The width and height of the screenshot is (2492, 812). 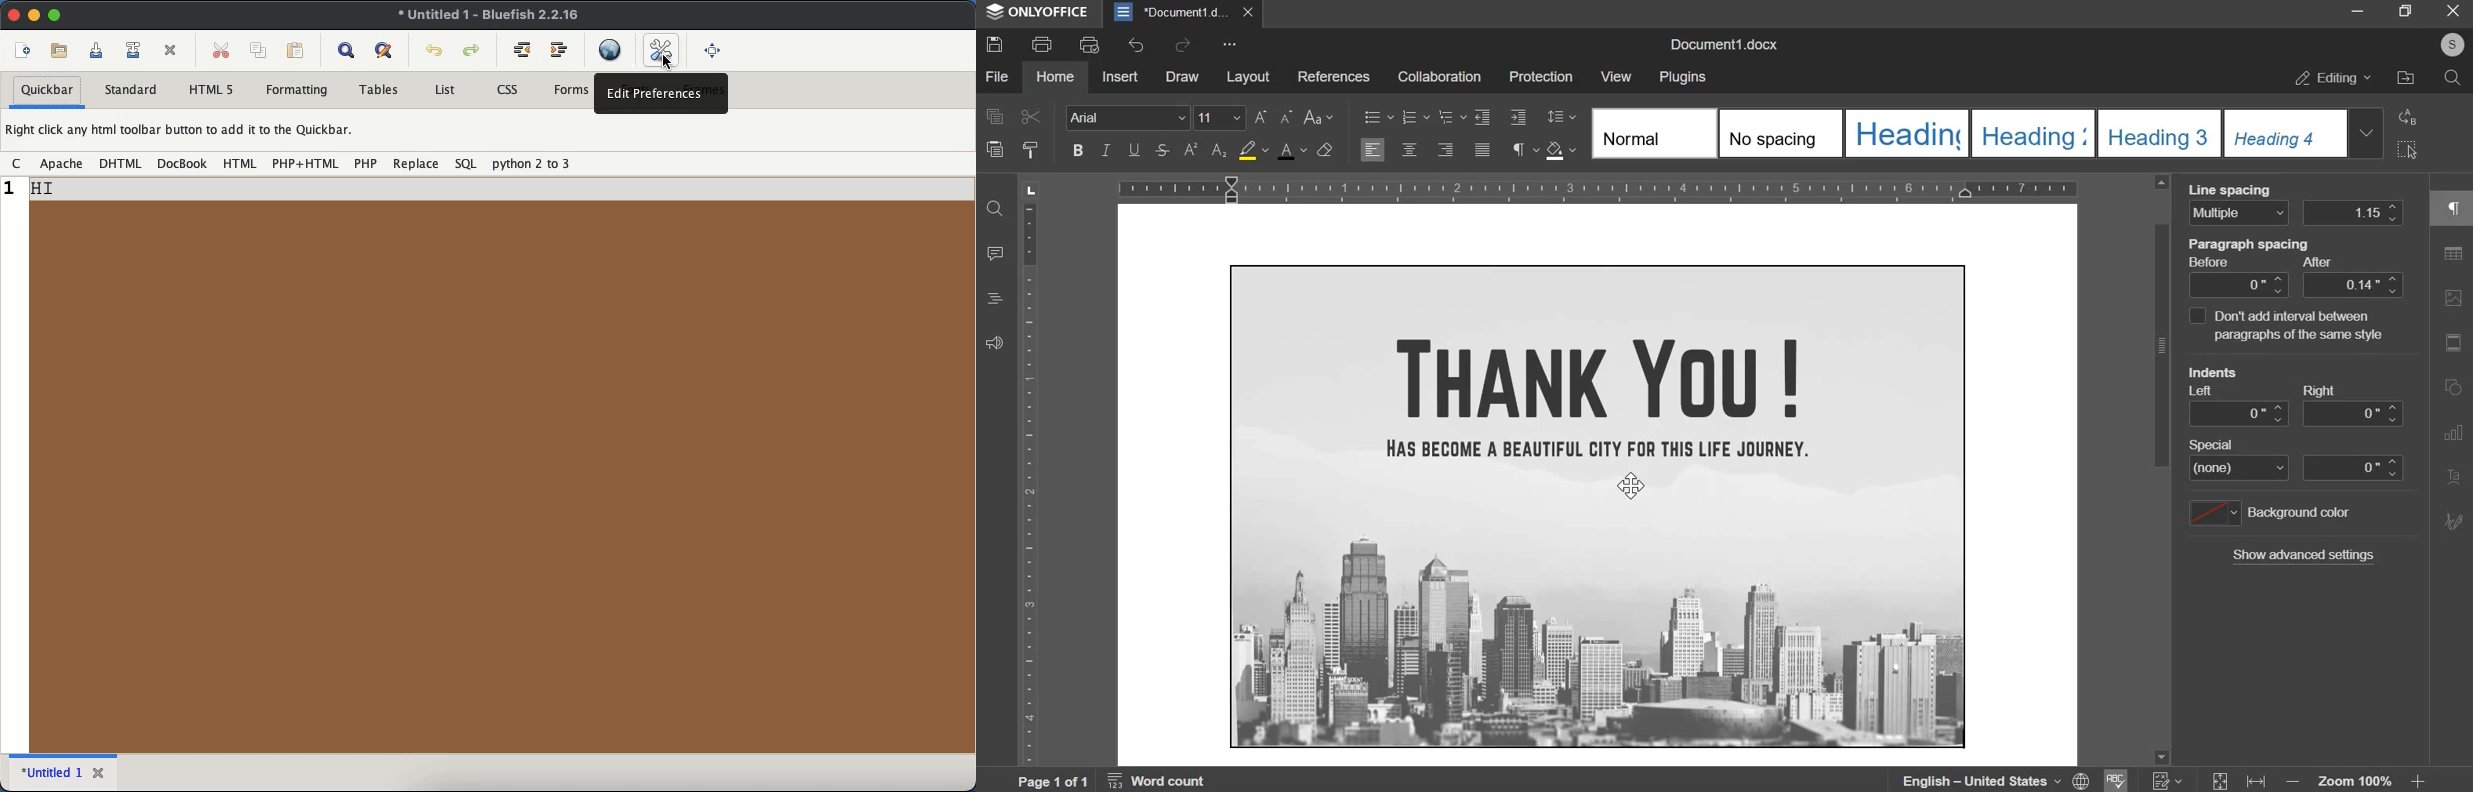 What do you see at coordinates (2304, 556) in the screenshot?
I see `show advanced settings` at bounding box center [2304, 556].